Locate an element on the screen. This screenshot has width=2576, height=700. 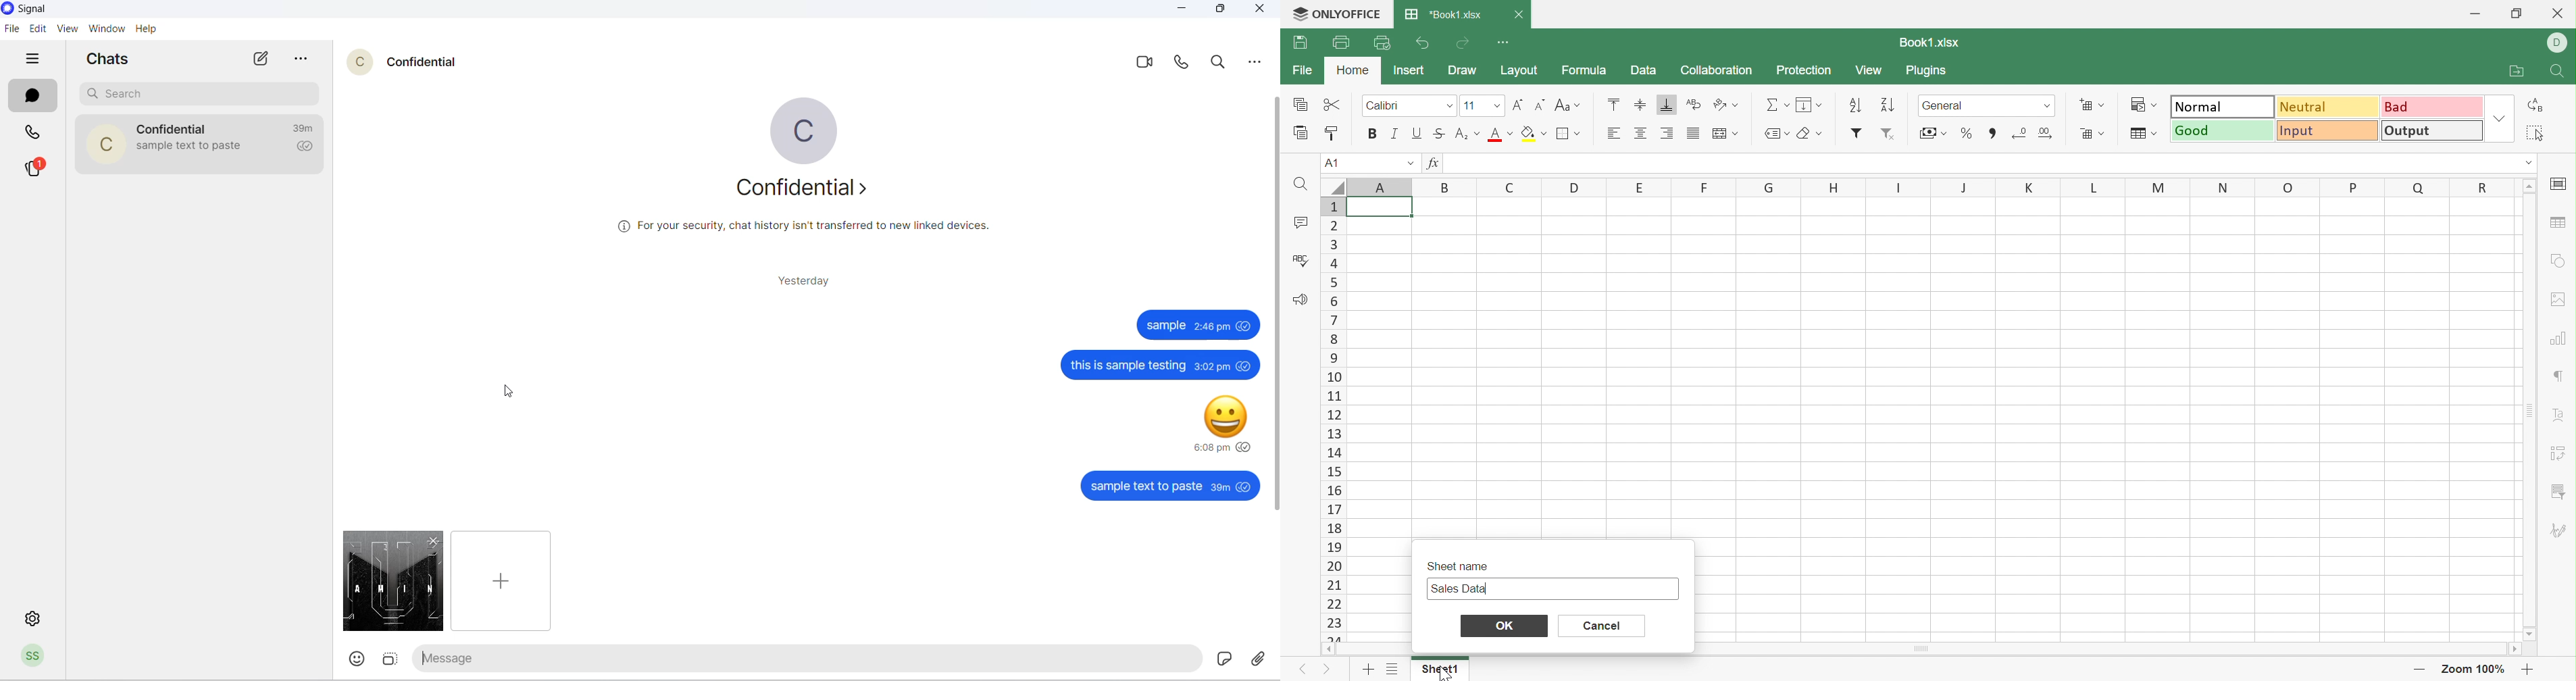
Print is located at coordinates (1341, 41).